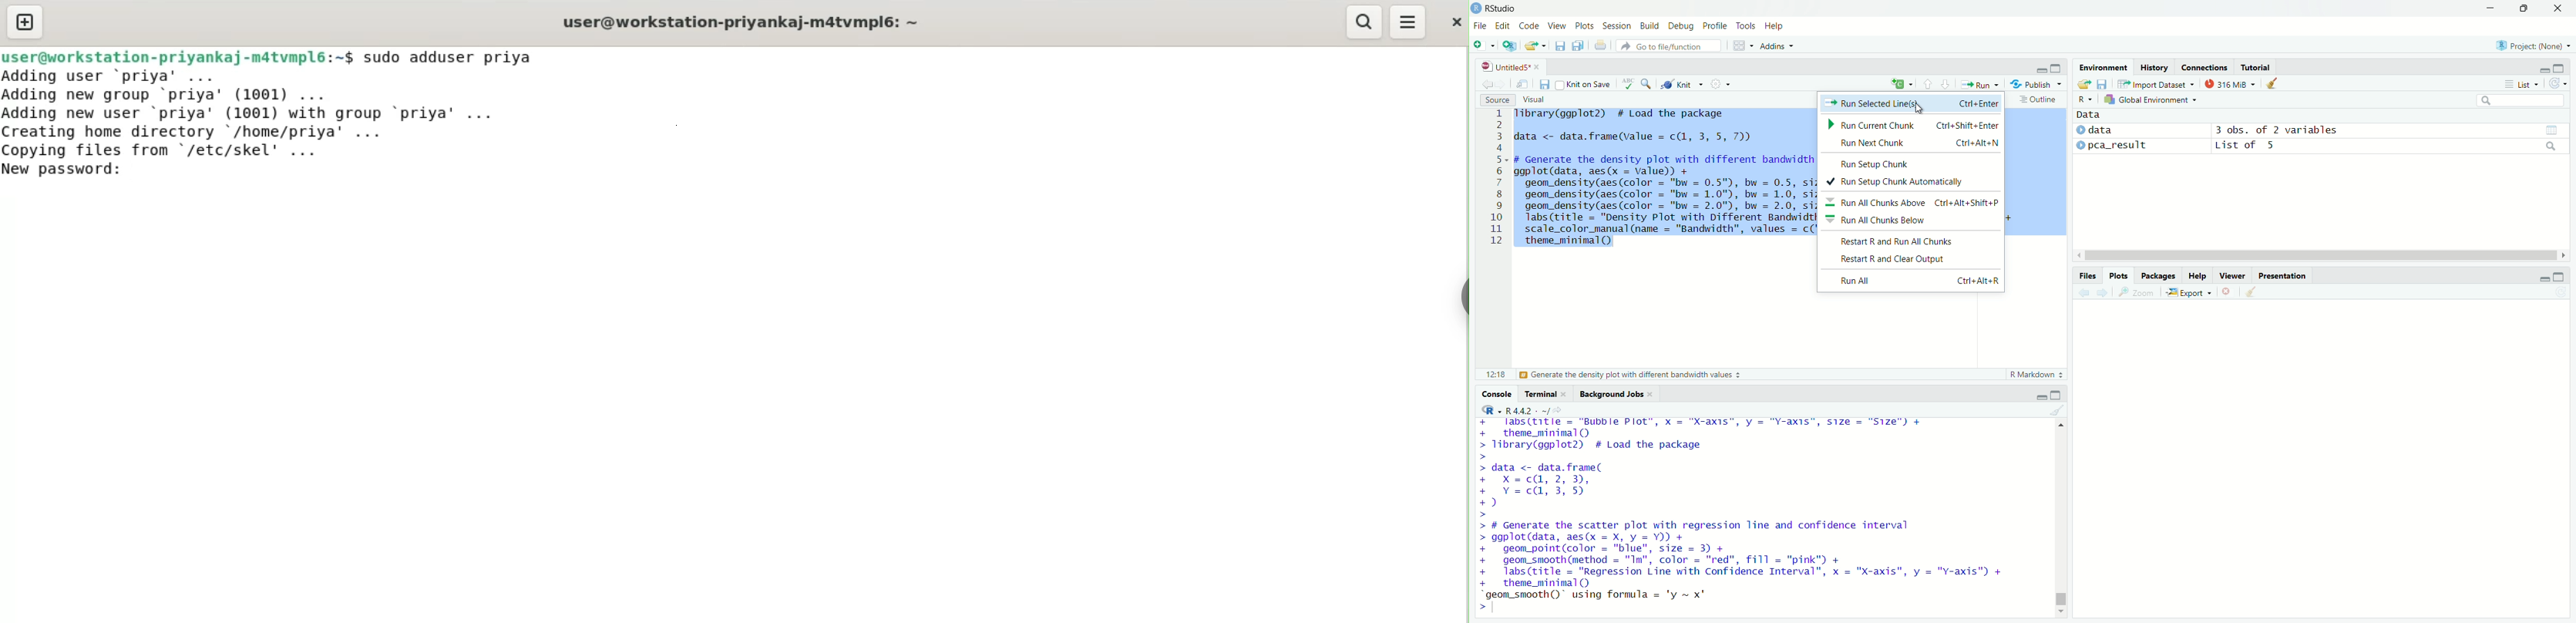  What do you see at coordinates (1489, 410) in the screenshot?
I see `R` at bounding box center [1489, 410].